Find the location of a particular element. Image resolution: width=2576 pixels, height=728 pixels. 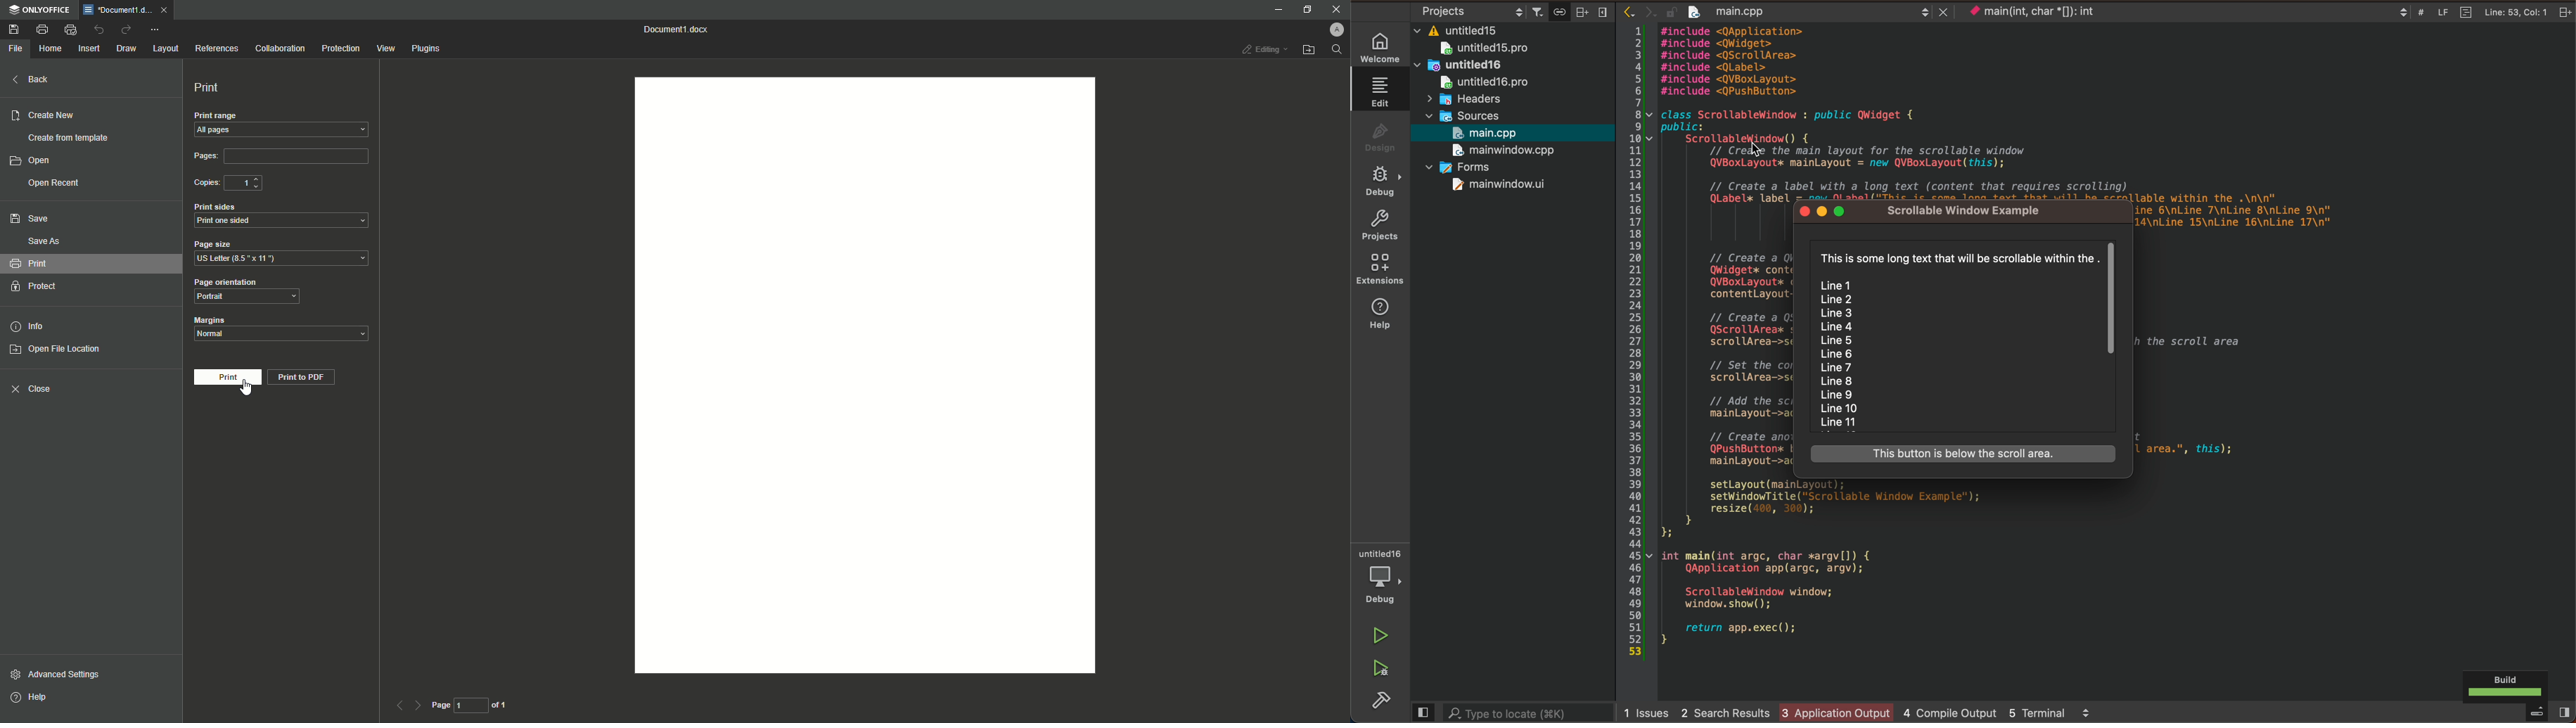

go to next page is located at coordinates (420, 705).